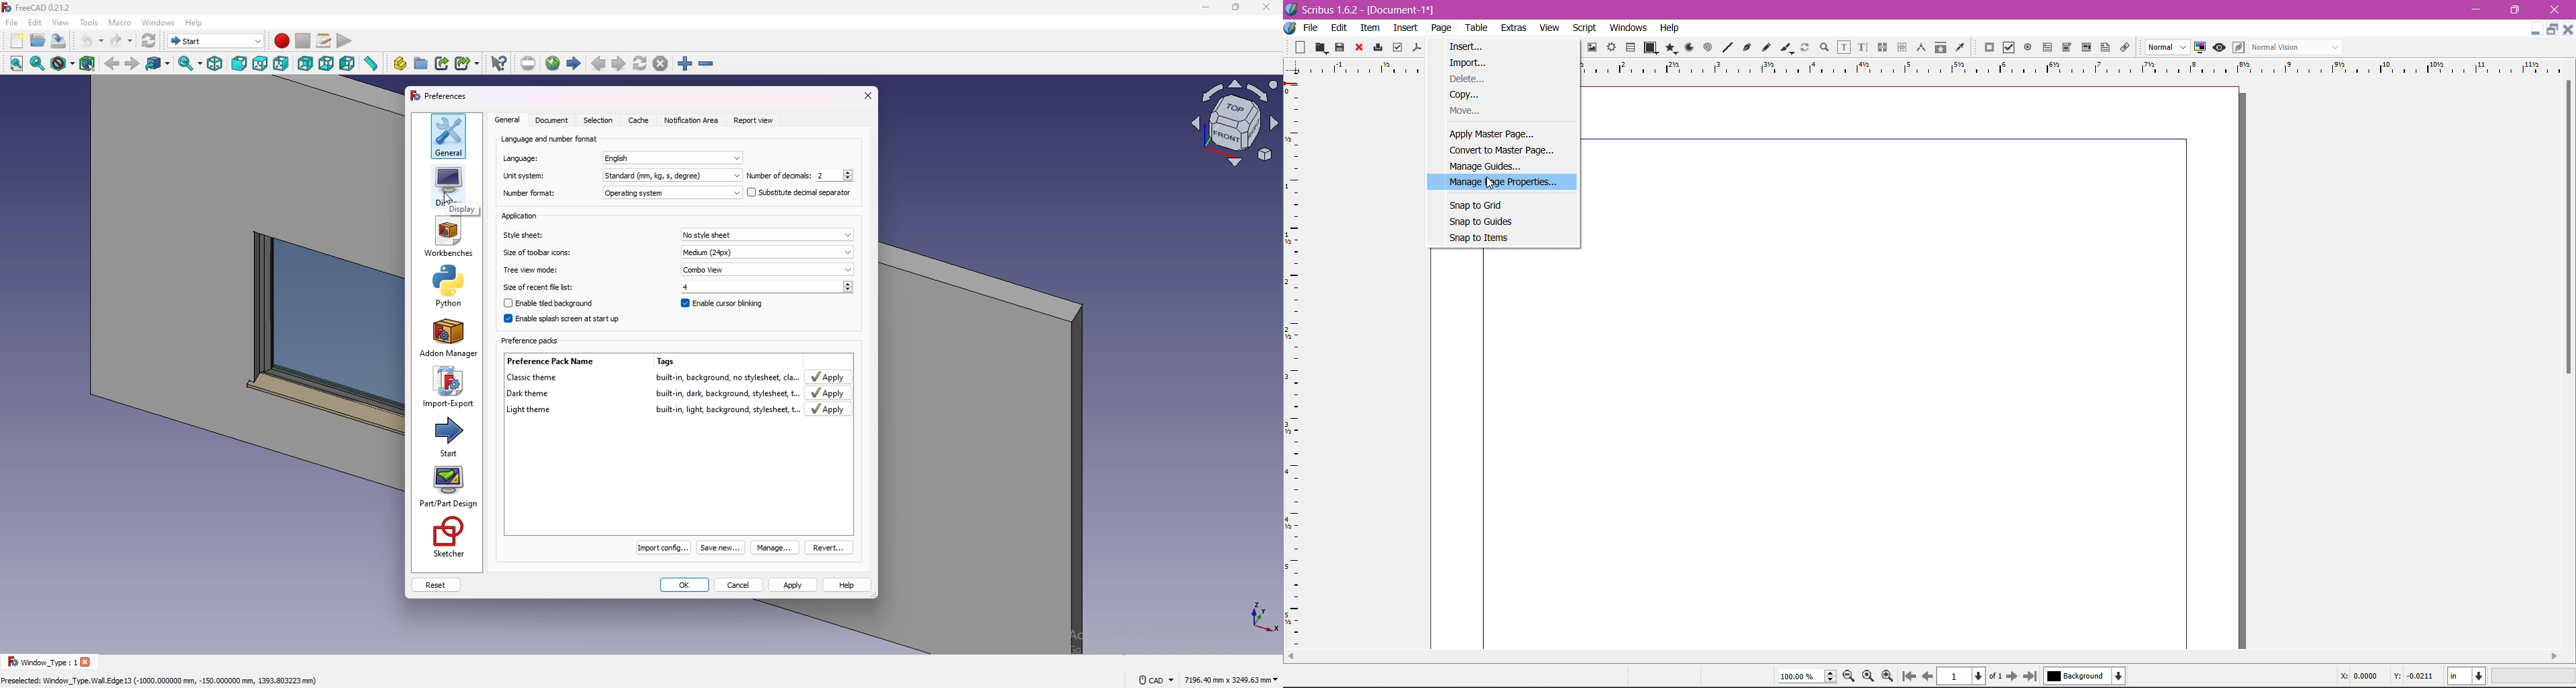 This screenshot has height=700, width=2576. Describe the element at coordinates (599, 64) in the screenshot. I see `previous page` at that location.